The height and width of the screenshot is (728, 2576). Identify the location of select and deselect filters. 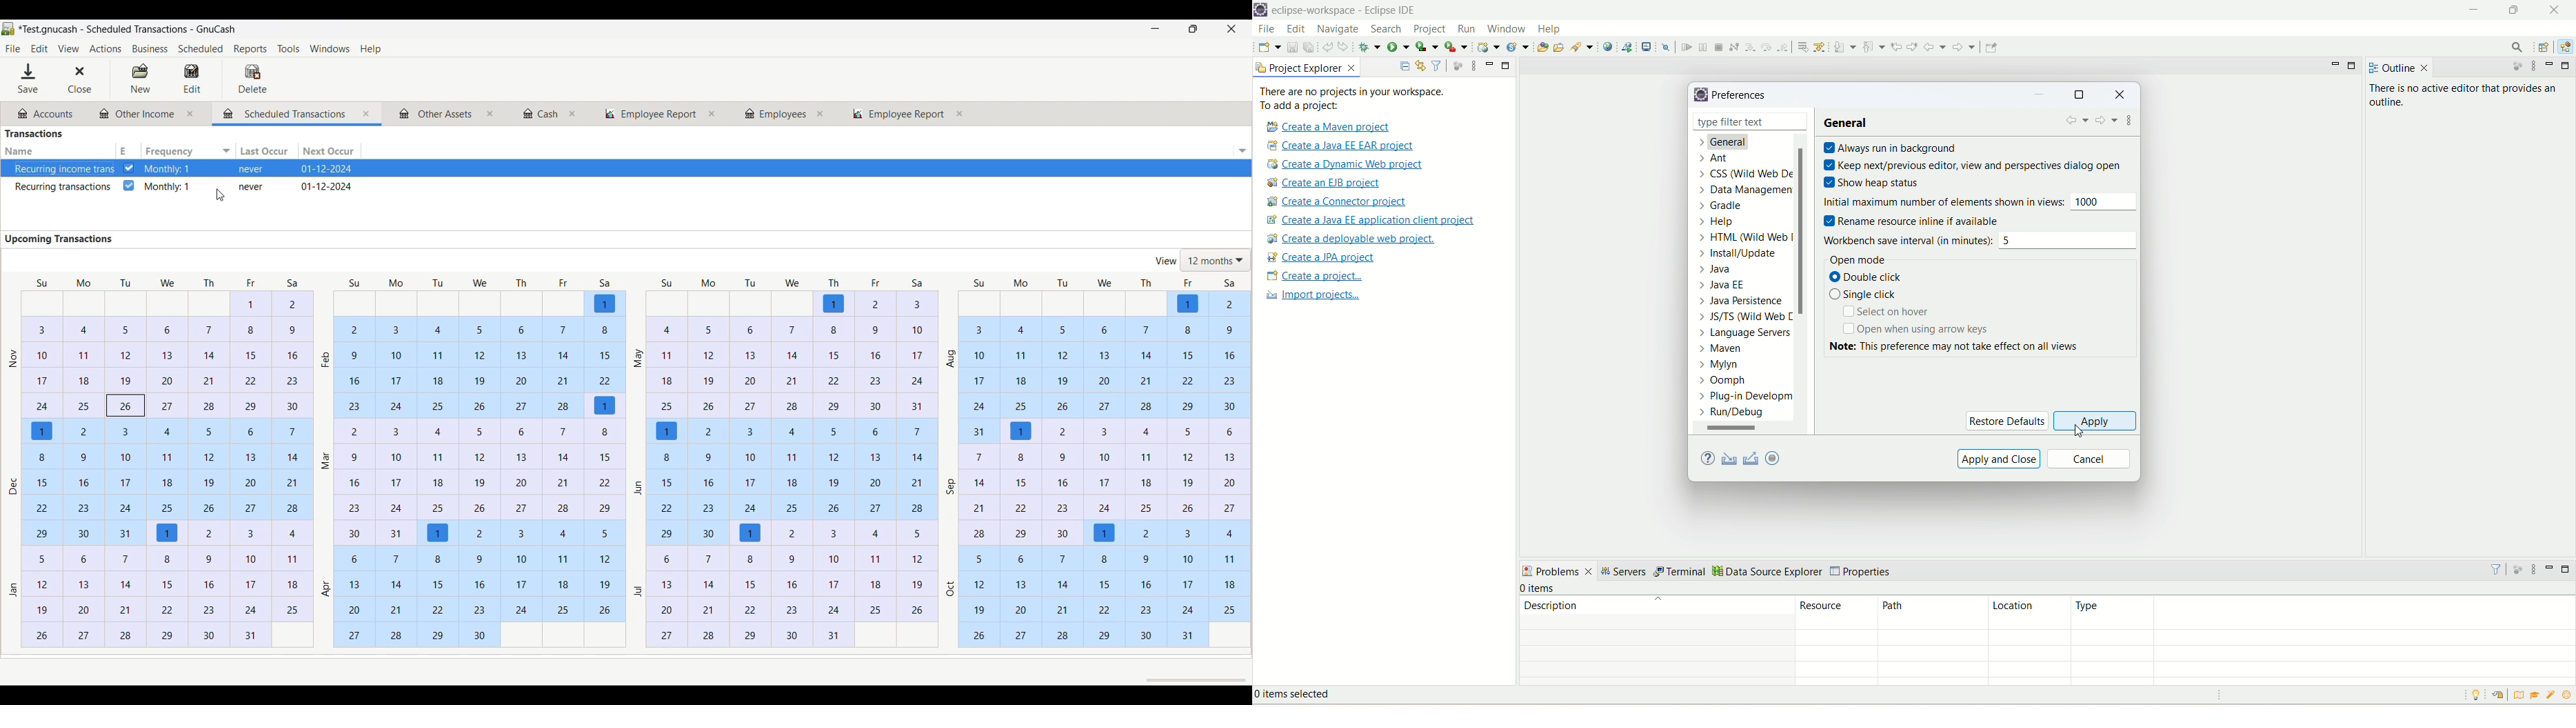
(1438, 65).